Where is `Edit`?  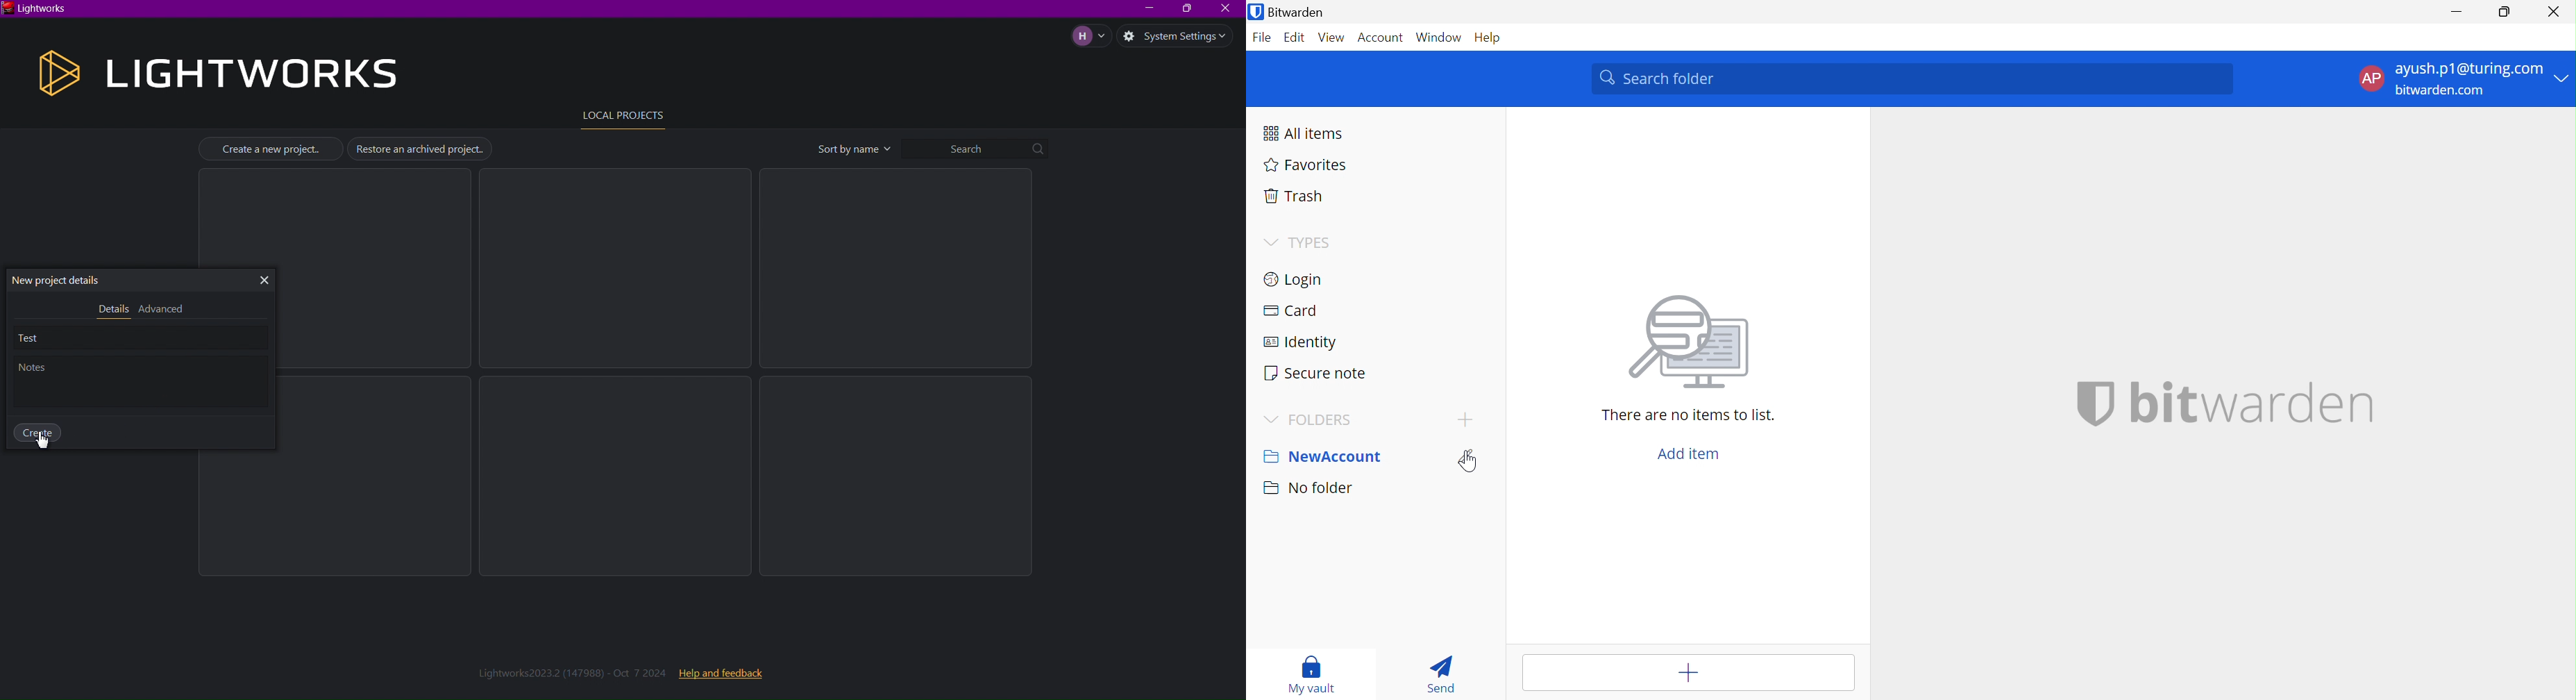
Edit is located at coordinates (1295, 39).